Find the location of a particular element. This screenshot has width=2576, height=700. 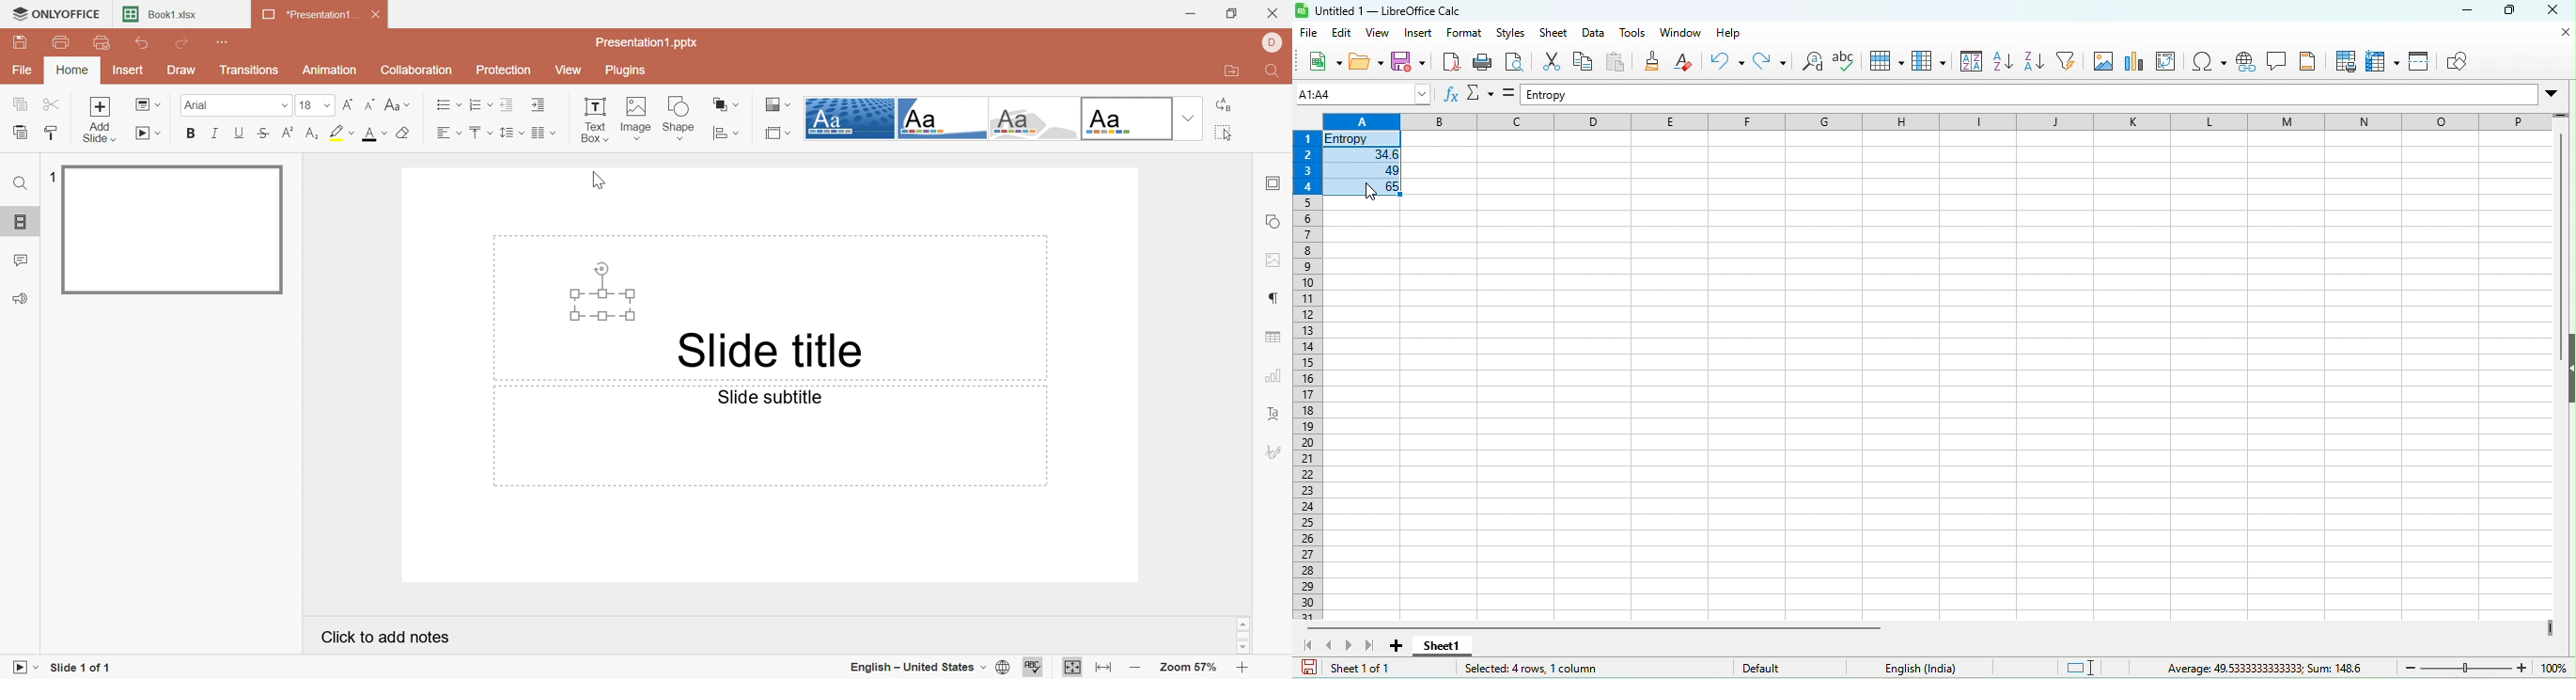

rows is located at coordinates (1306, 367).